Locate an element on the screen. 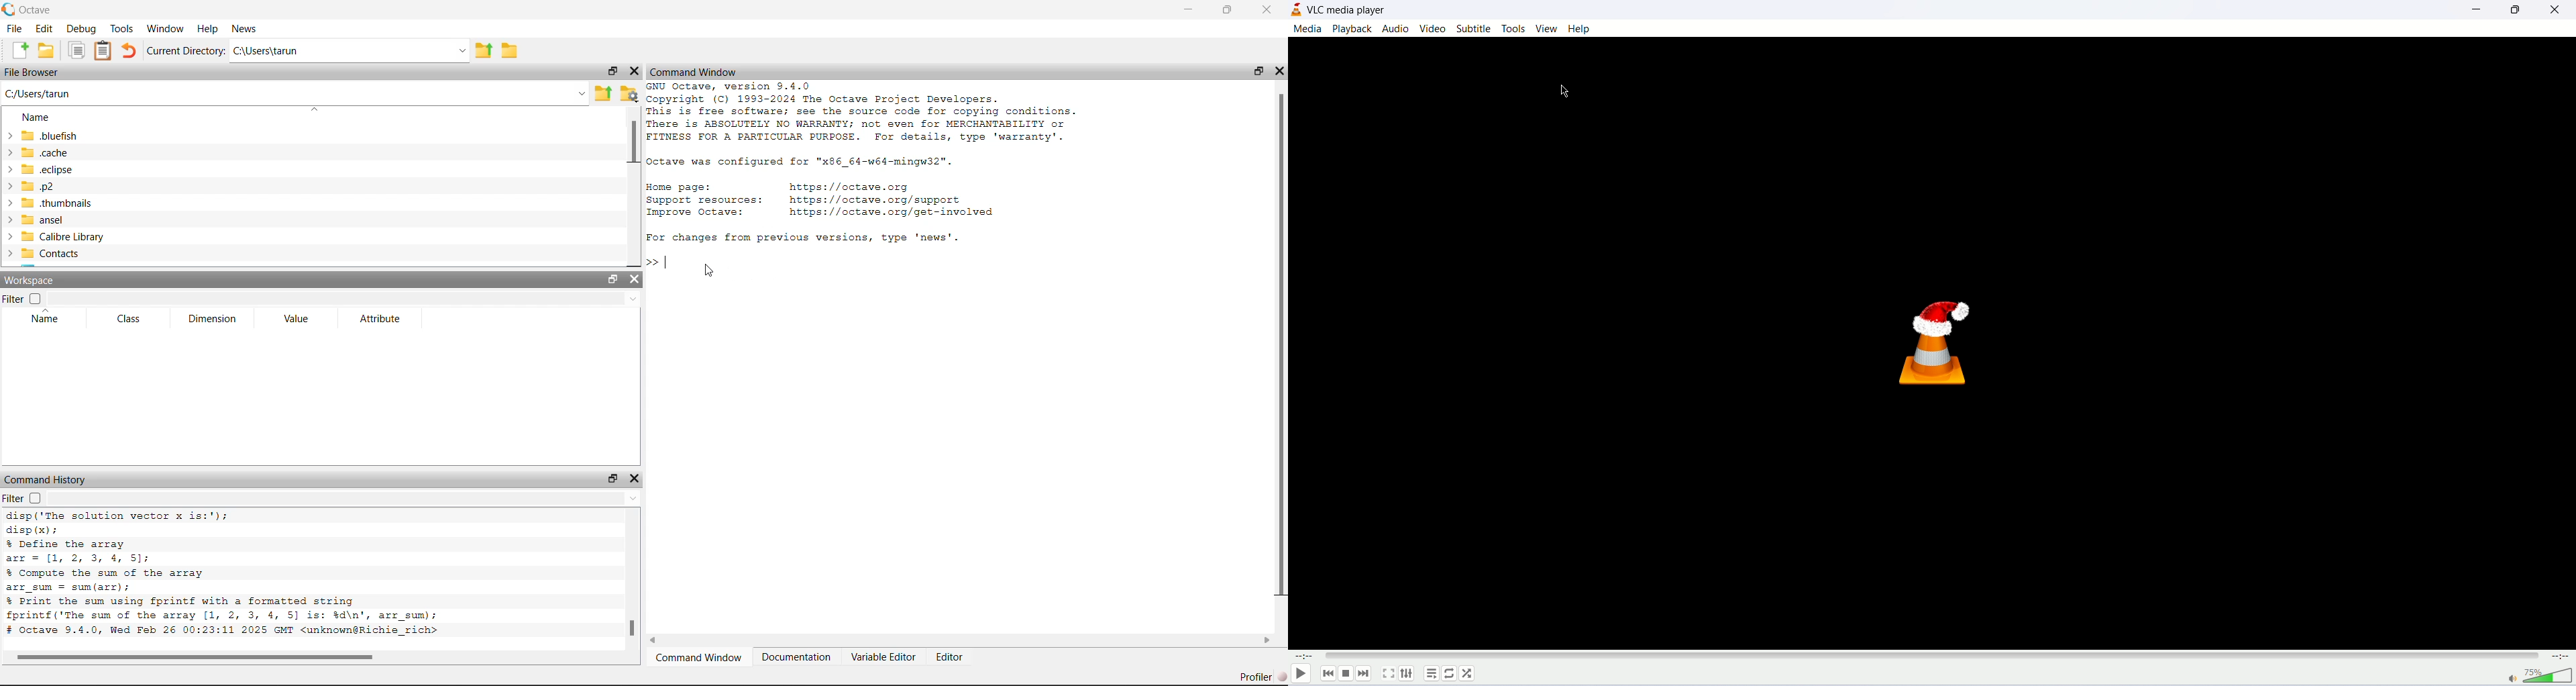  tools is located at coordinates (1514, 30).